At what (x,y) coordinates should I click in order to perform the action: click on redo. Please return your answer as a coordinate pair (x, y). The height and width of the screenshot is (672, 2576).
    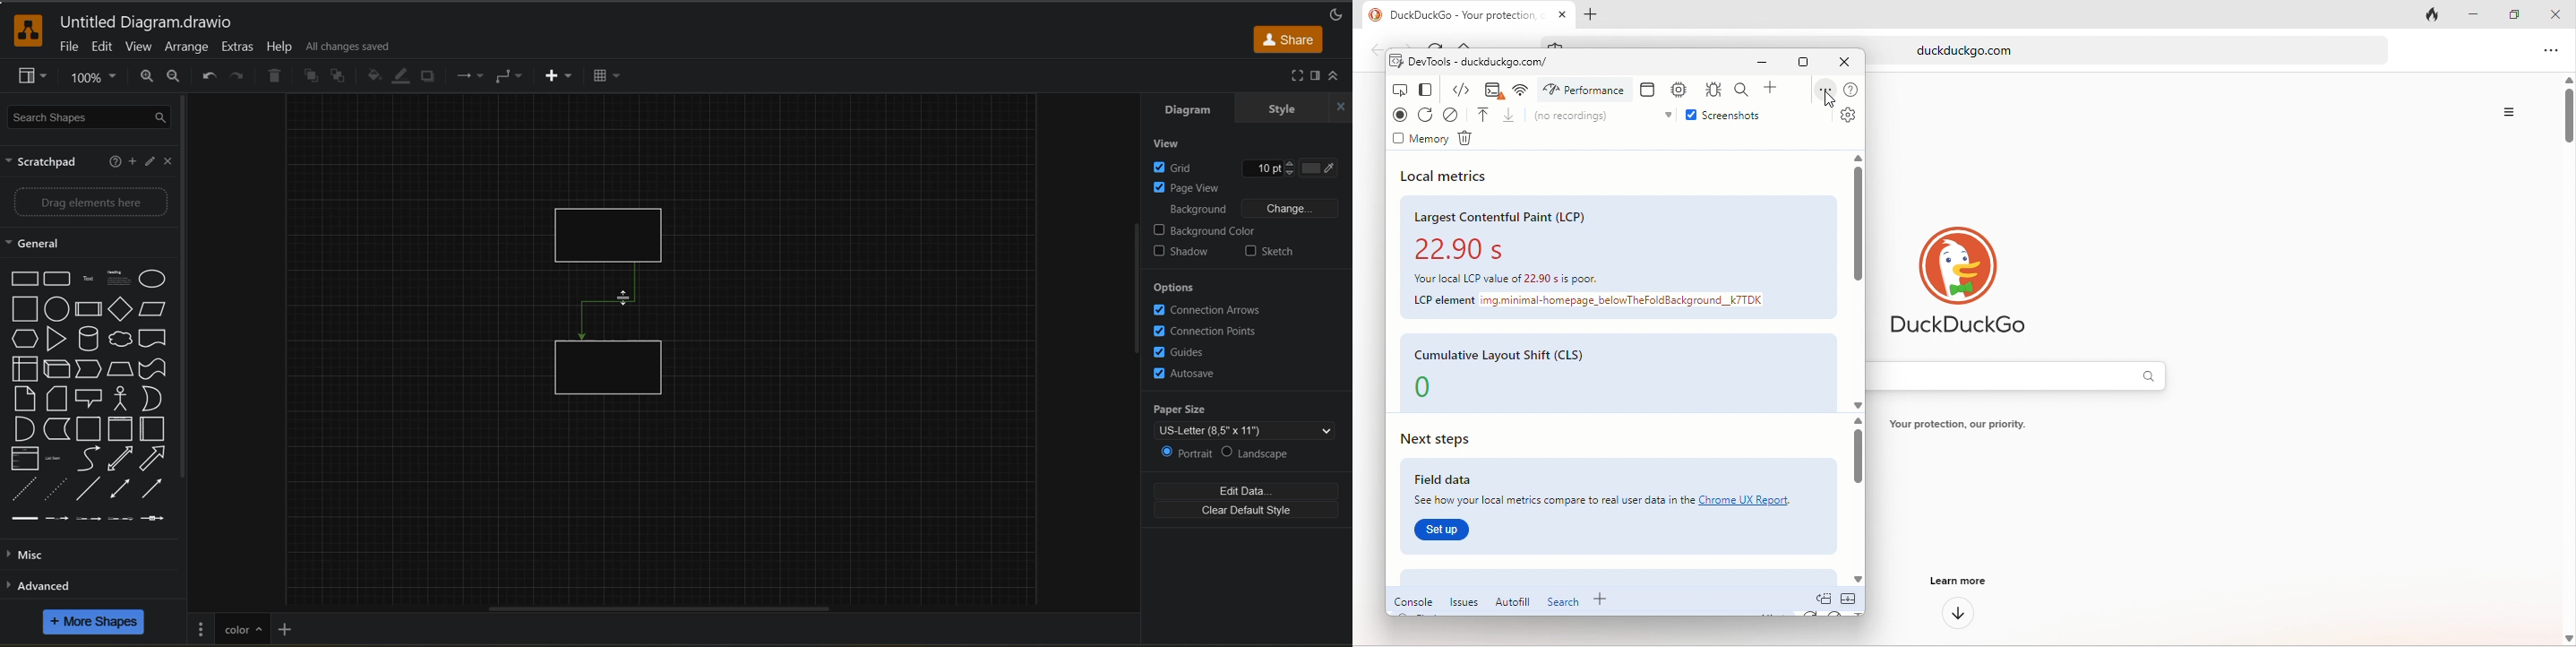
    Looking at the image, I should click on (237, 78).